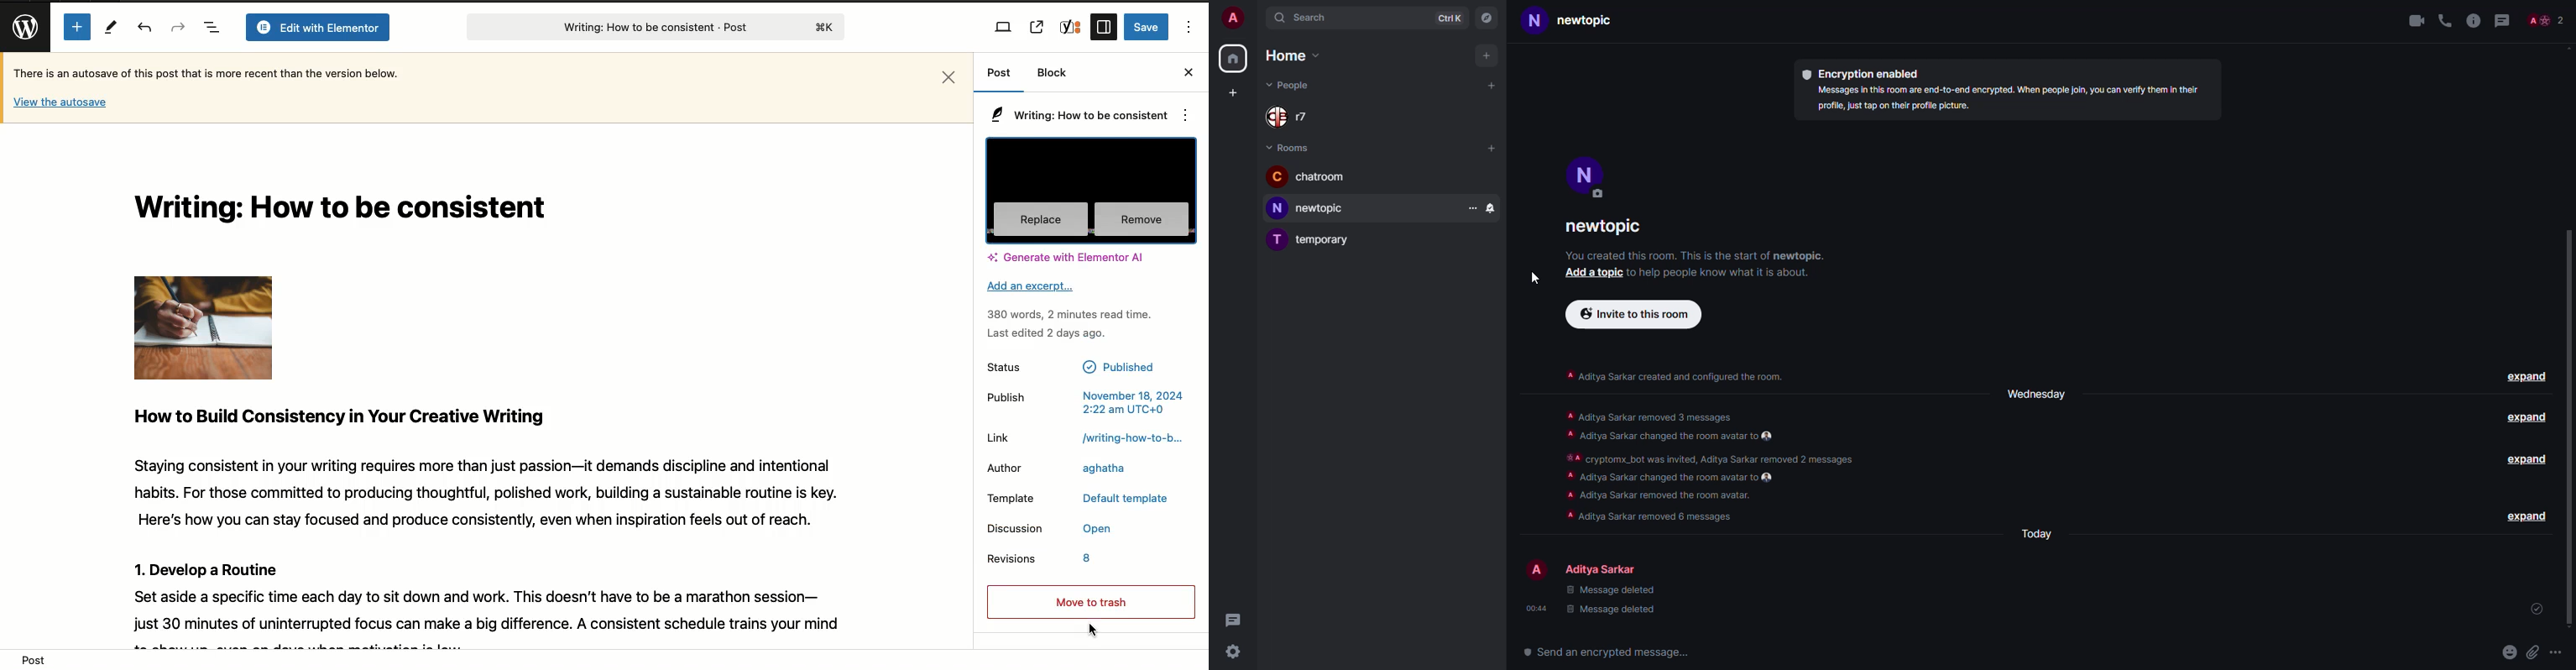 The height and width of the screenshot is (672, 2576). I want to click on add, so click(1492, 148).